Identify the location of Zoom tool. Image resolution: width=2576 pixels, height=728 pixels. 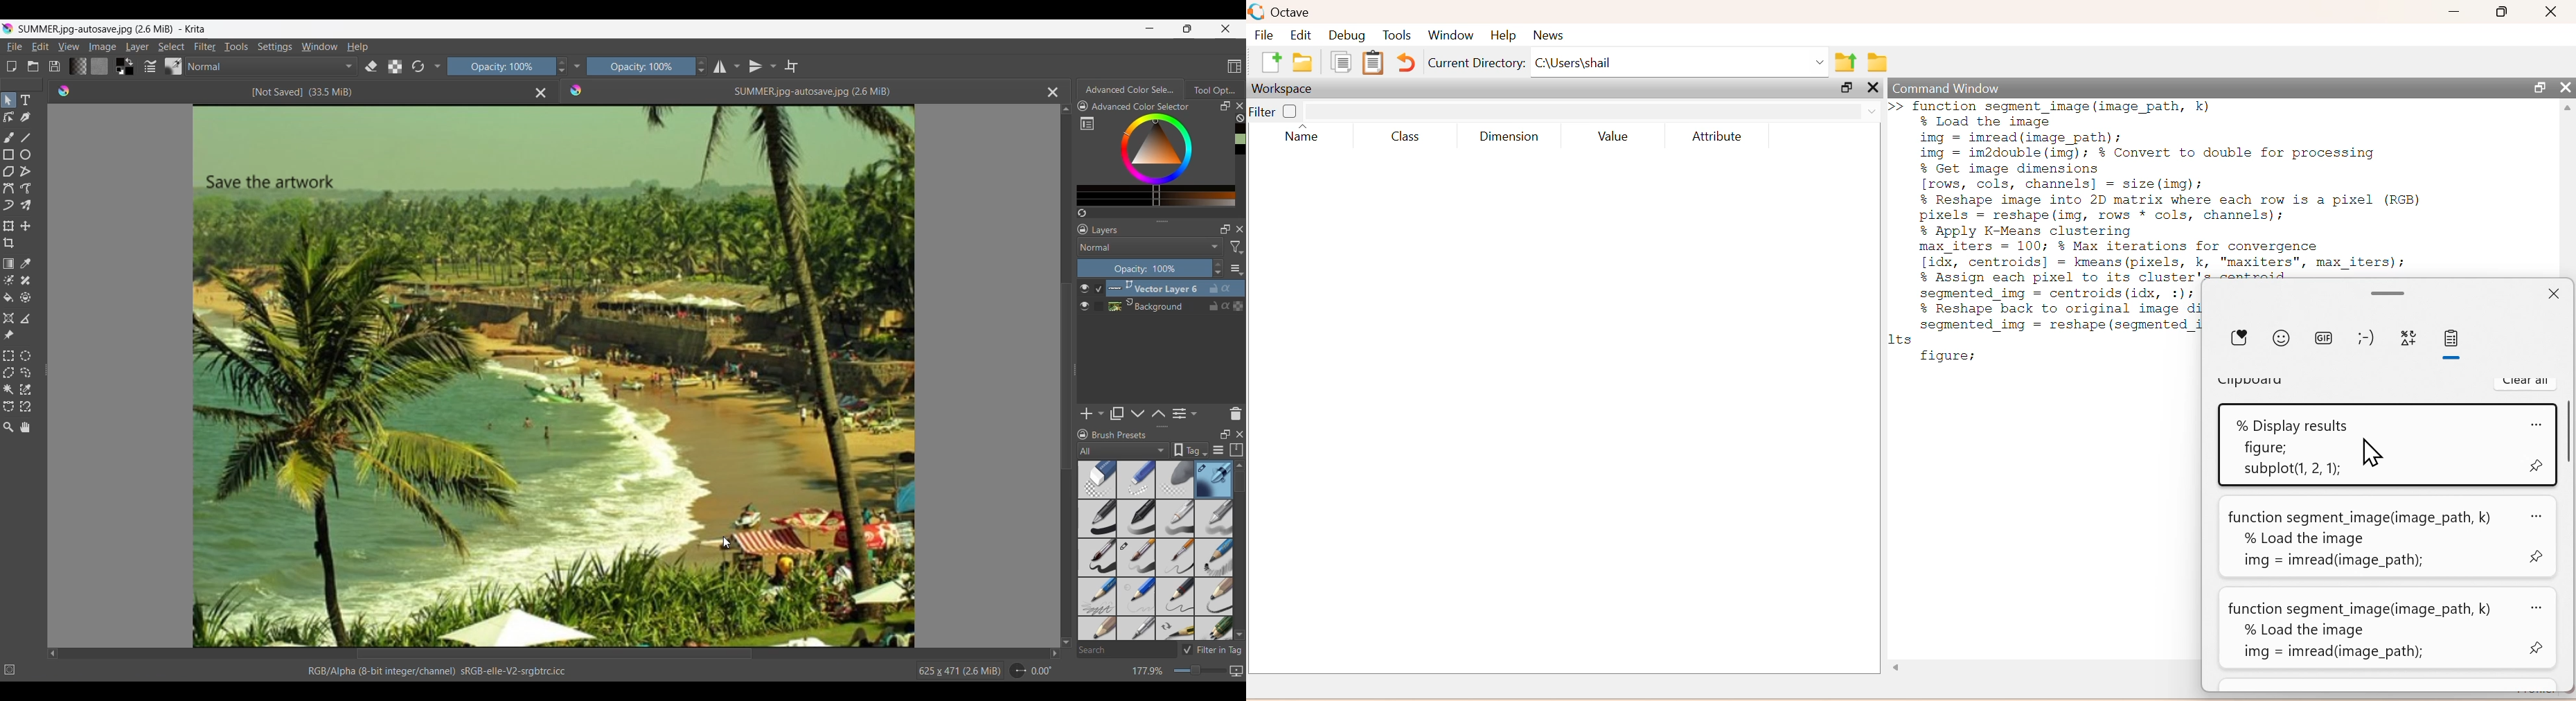
(8, 427).